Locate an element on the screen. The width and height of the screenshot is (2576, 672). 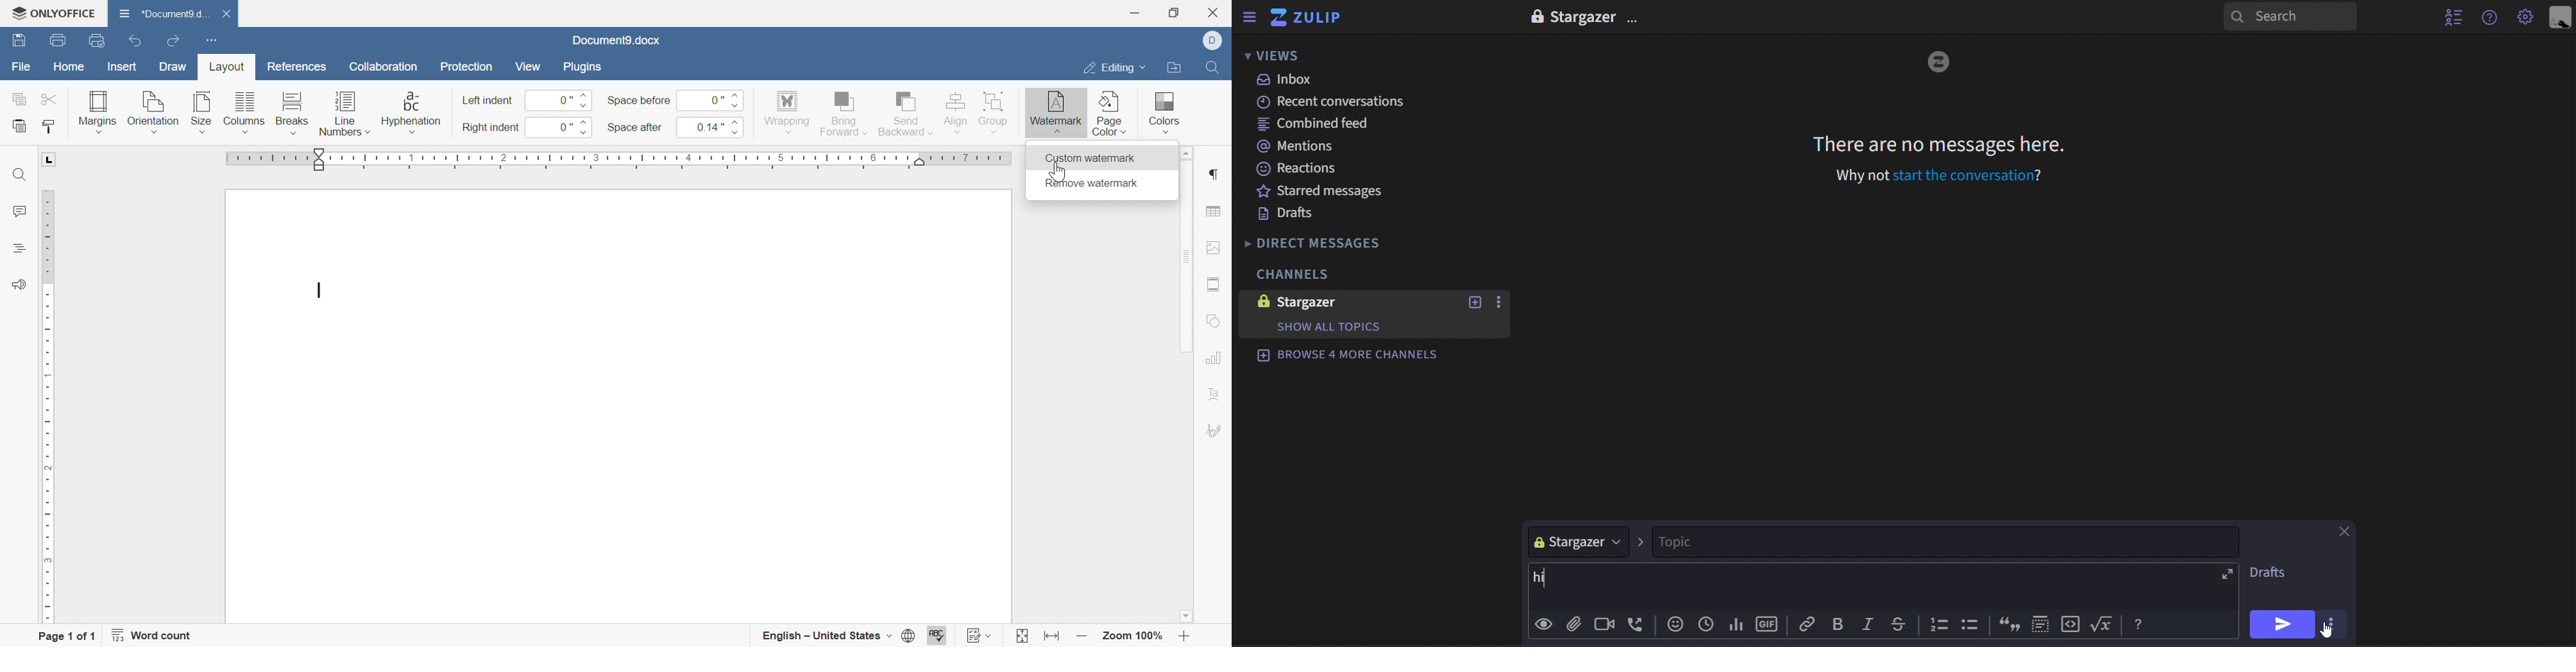
selection is located at coordinates (2041, 624).